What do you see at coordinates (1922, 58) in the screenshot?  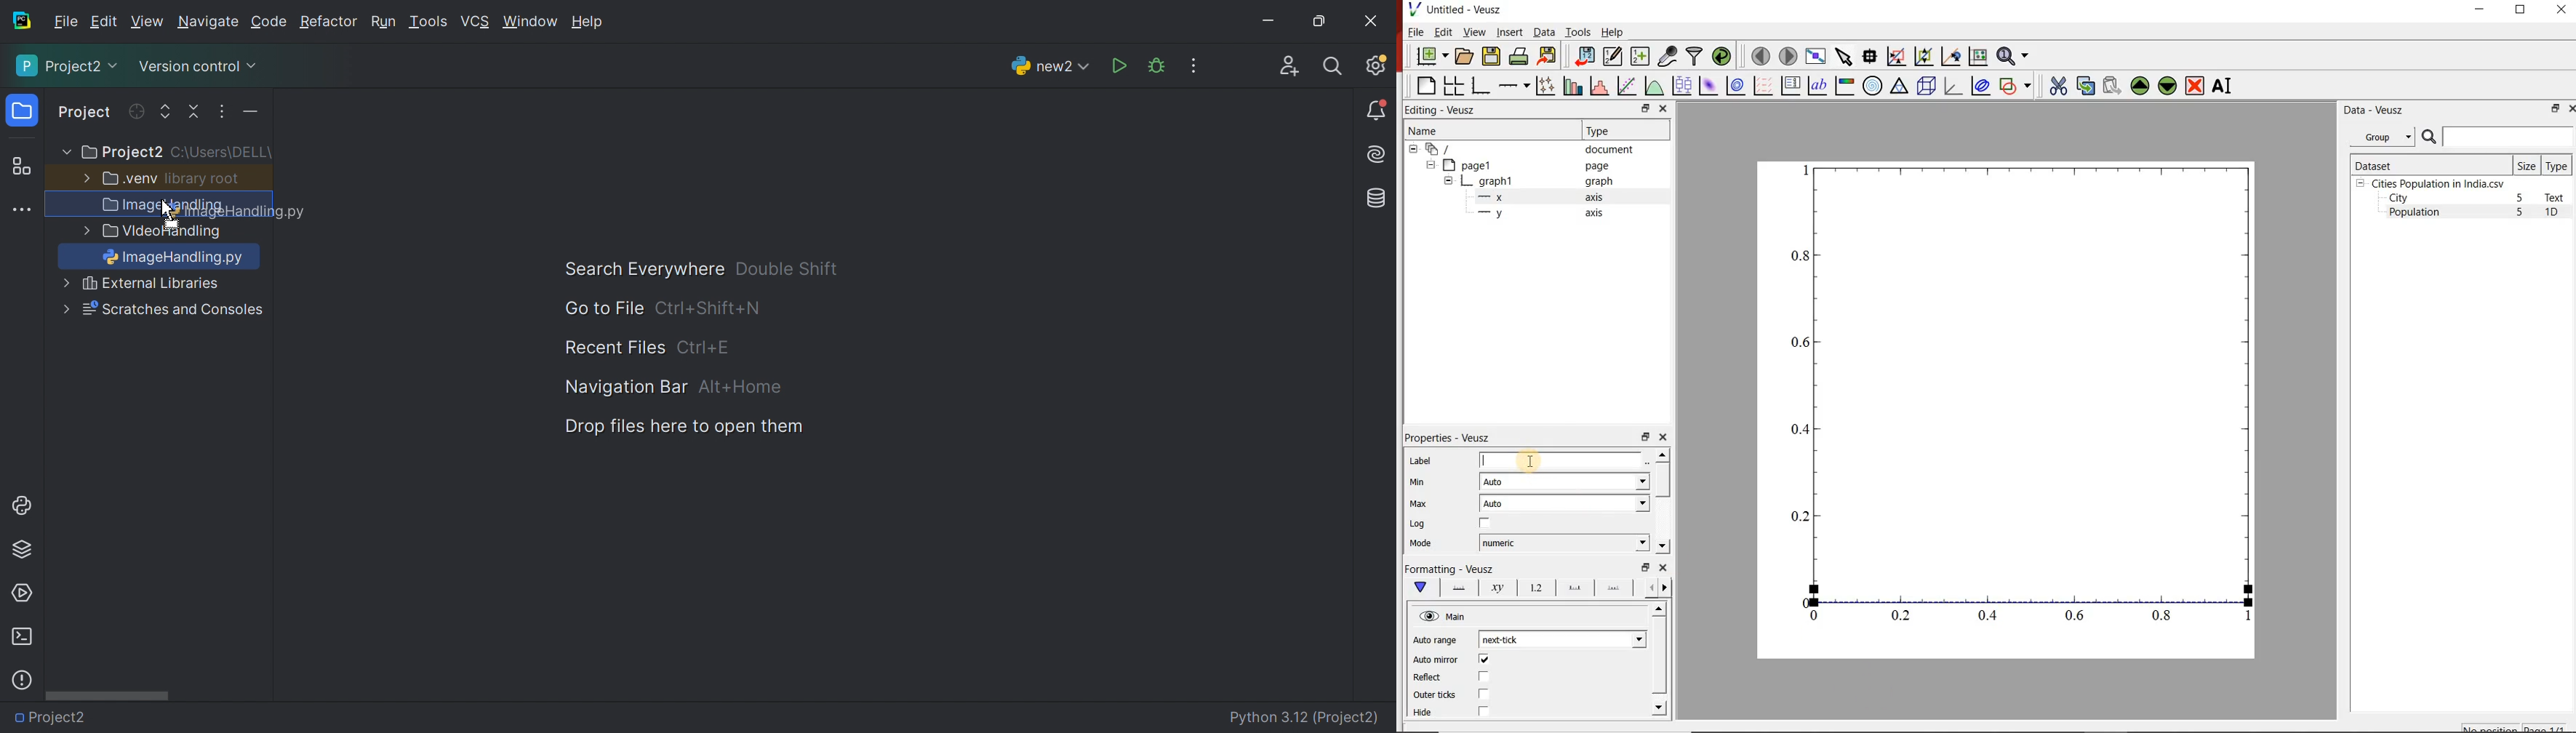 I see `click to zoom out of graph axes` at bounding box center [1922, 58].